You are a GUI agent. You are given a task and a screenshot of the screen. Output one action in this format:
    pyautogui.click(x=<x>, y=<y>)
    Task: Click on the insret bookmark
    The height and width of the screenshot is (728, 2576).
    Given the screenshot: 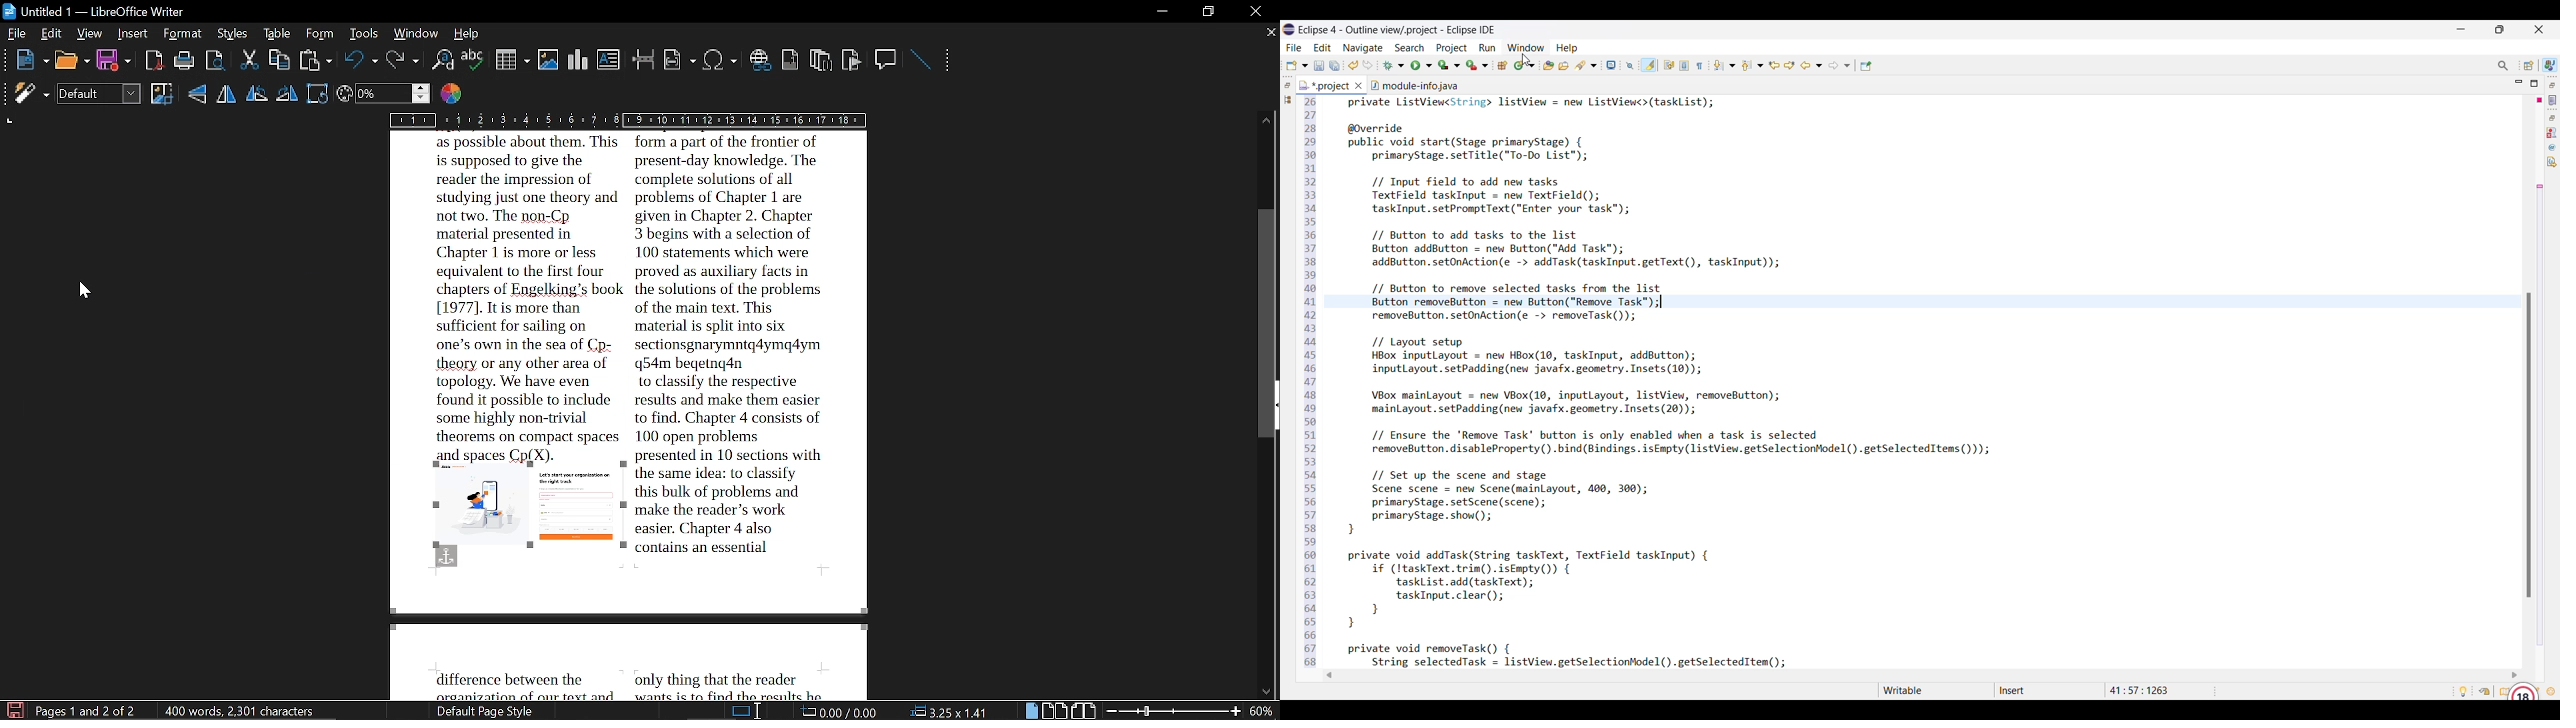 What is the action you would take?
    pyautogui.click(x=851, y=60)
    